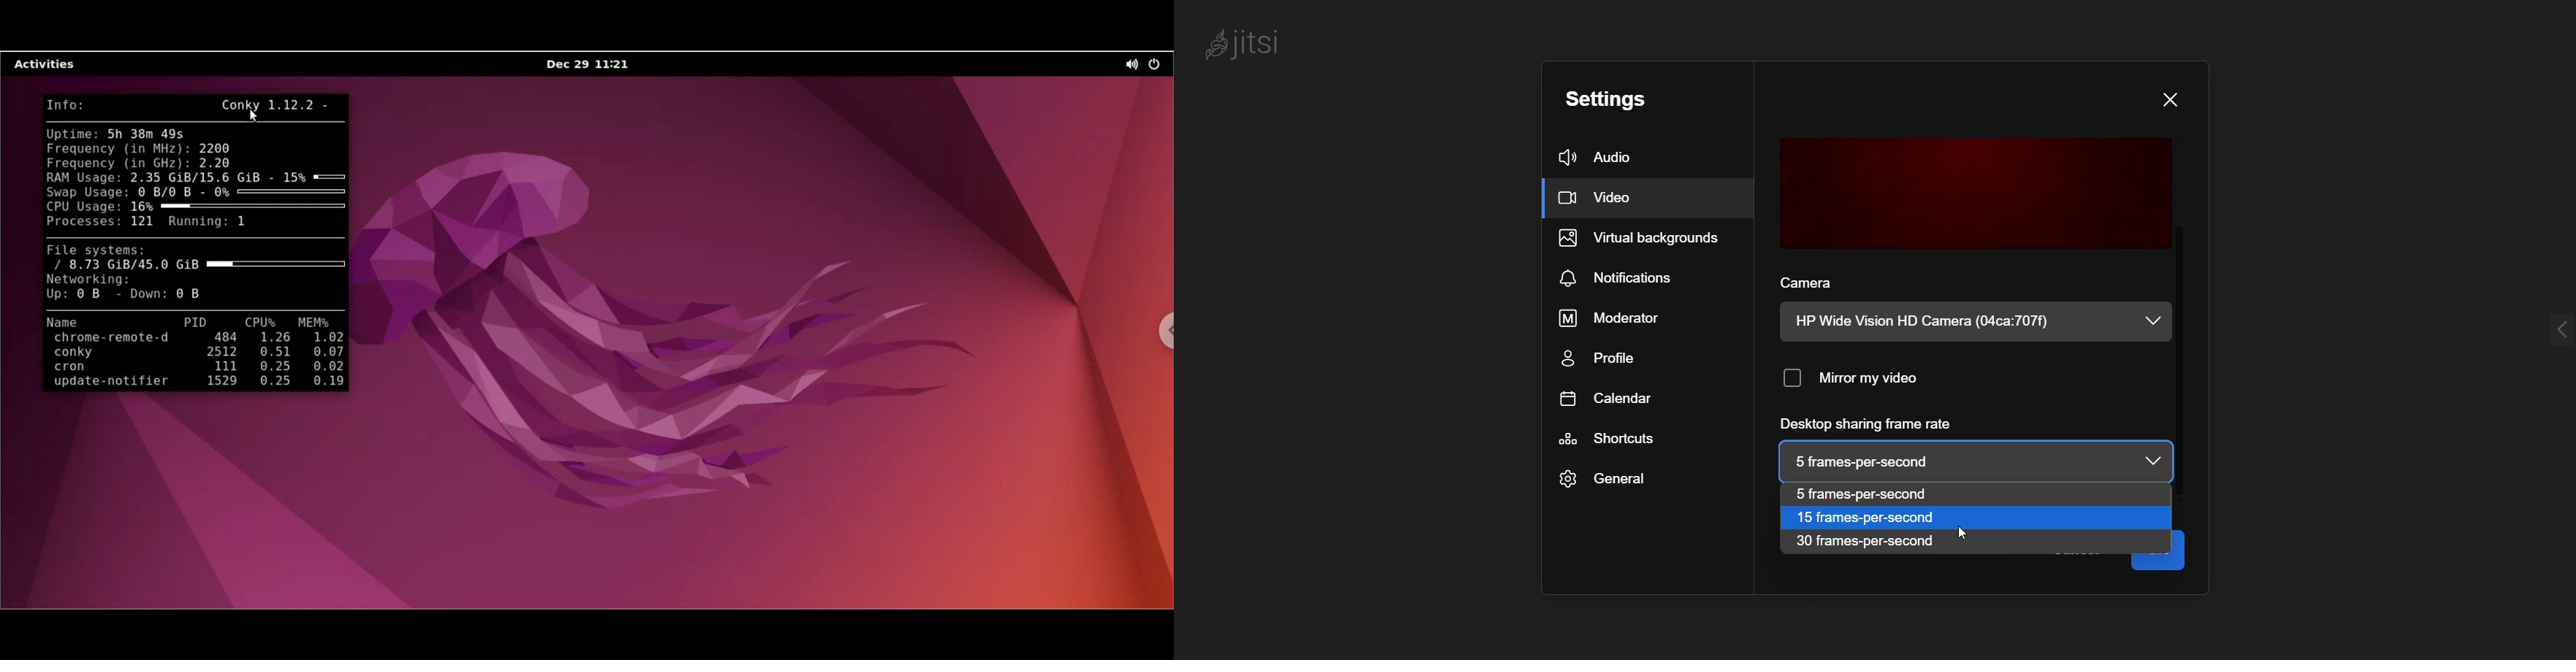 The height and width of the screenshot is (672, 2576). Describe the element at coordinates (1616, 317) in the screenshot. I see `moderator` at that location.